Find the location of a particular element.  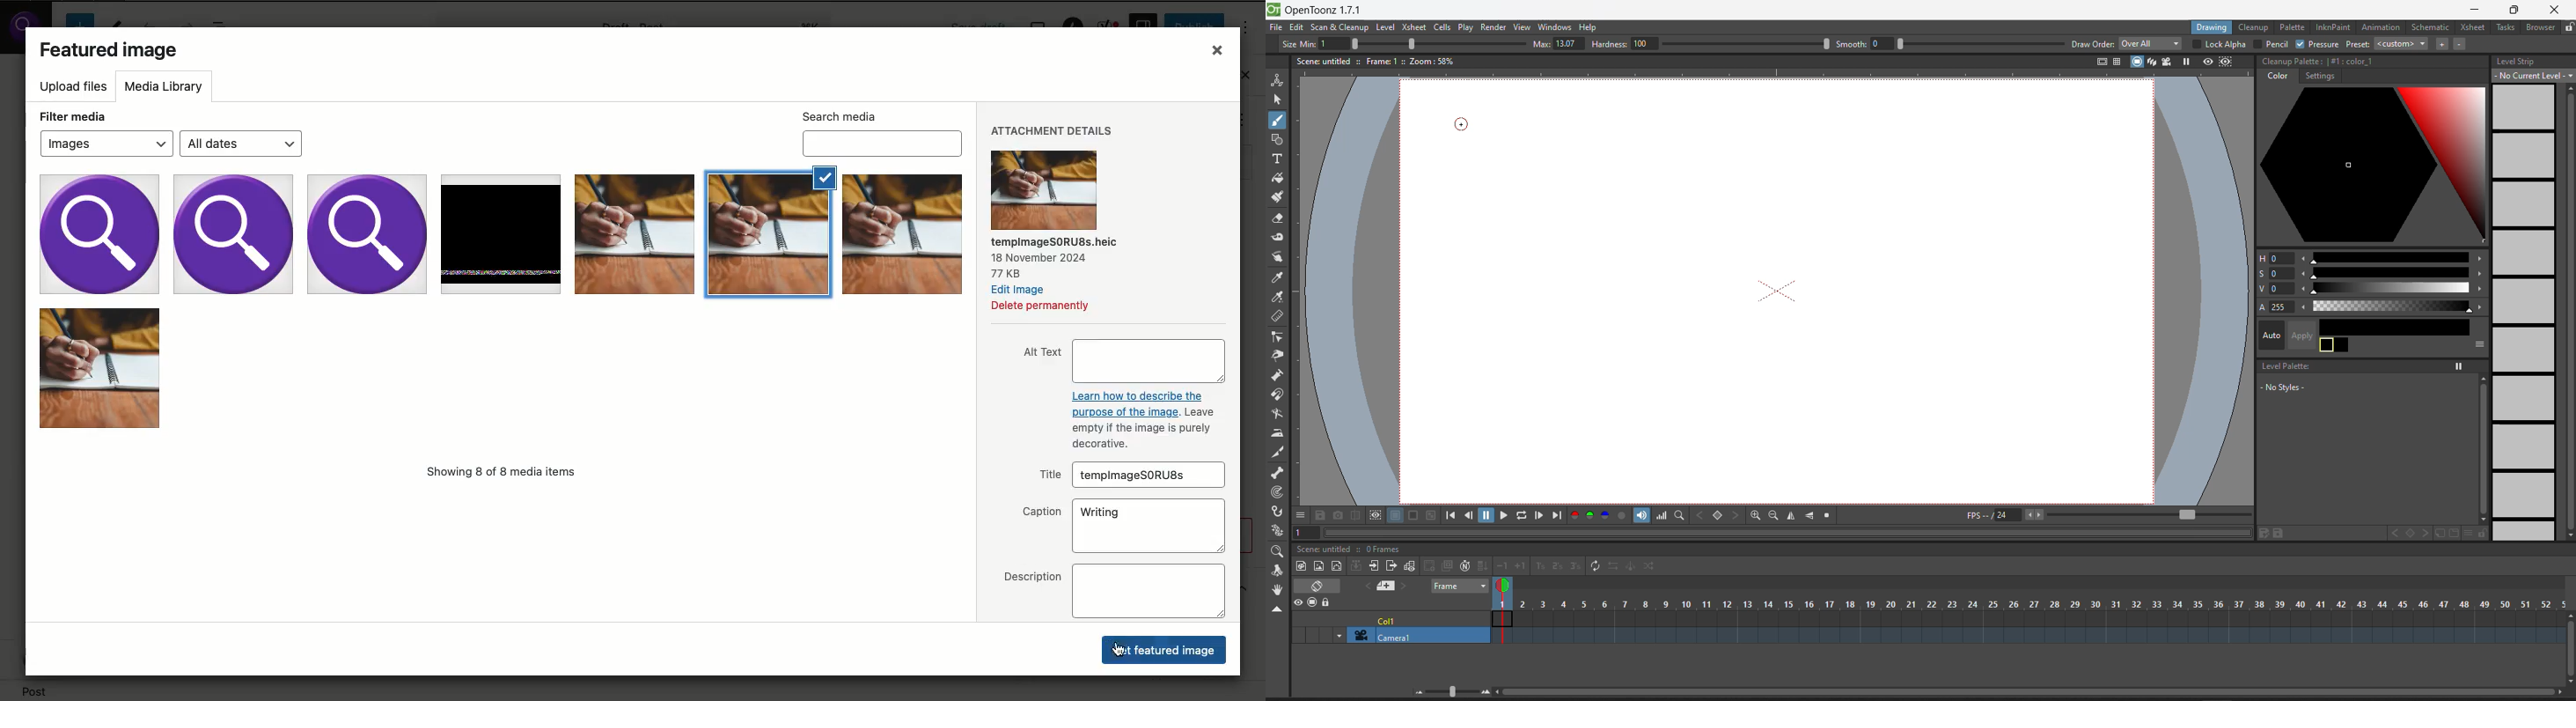

size is located at coordinates (1006, 273).